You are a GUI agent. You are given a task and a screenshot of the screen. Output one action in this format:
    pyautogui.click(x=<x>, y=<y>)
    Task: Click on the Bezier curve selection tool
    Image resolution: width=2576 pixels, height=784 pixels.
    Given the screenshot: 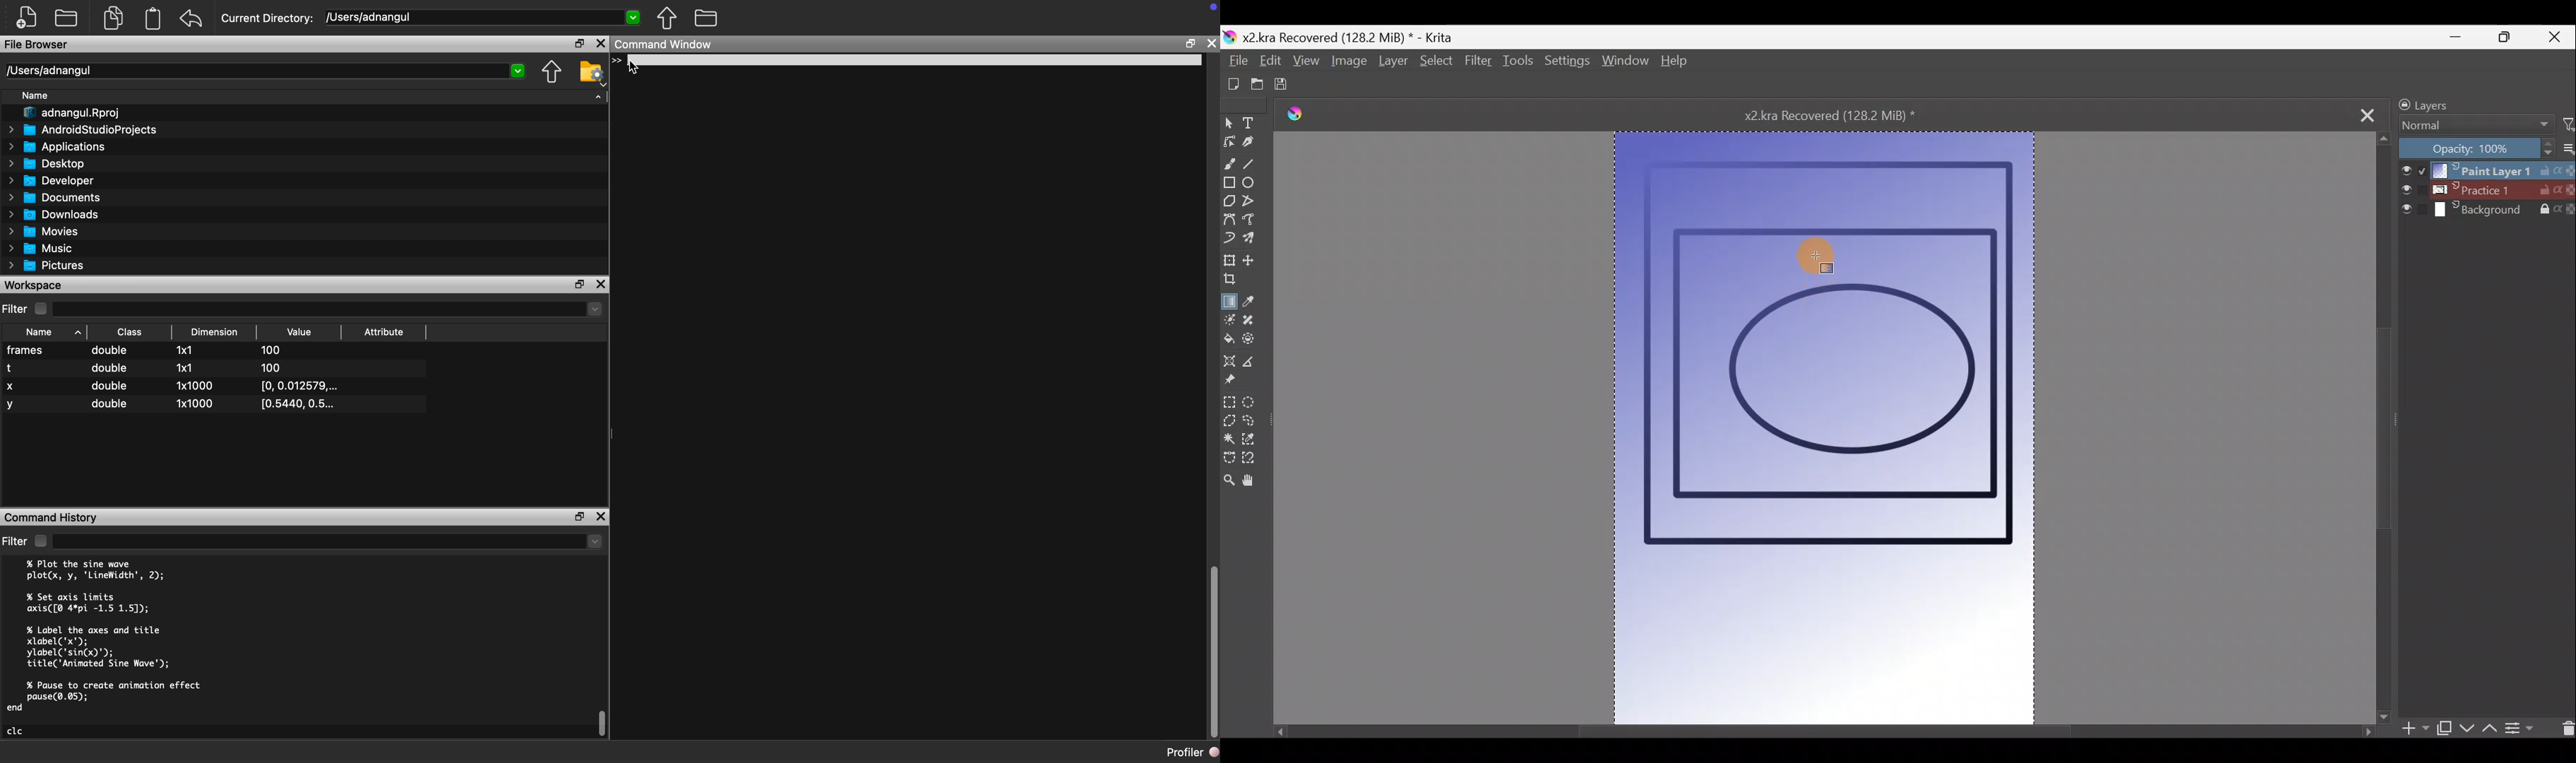 What is the action you would take?
    pyautogui.click(x=1229, y=459)
    